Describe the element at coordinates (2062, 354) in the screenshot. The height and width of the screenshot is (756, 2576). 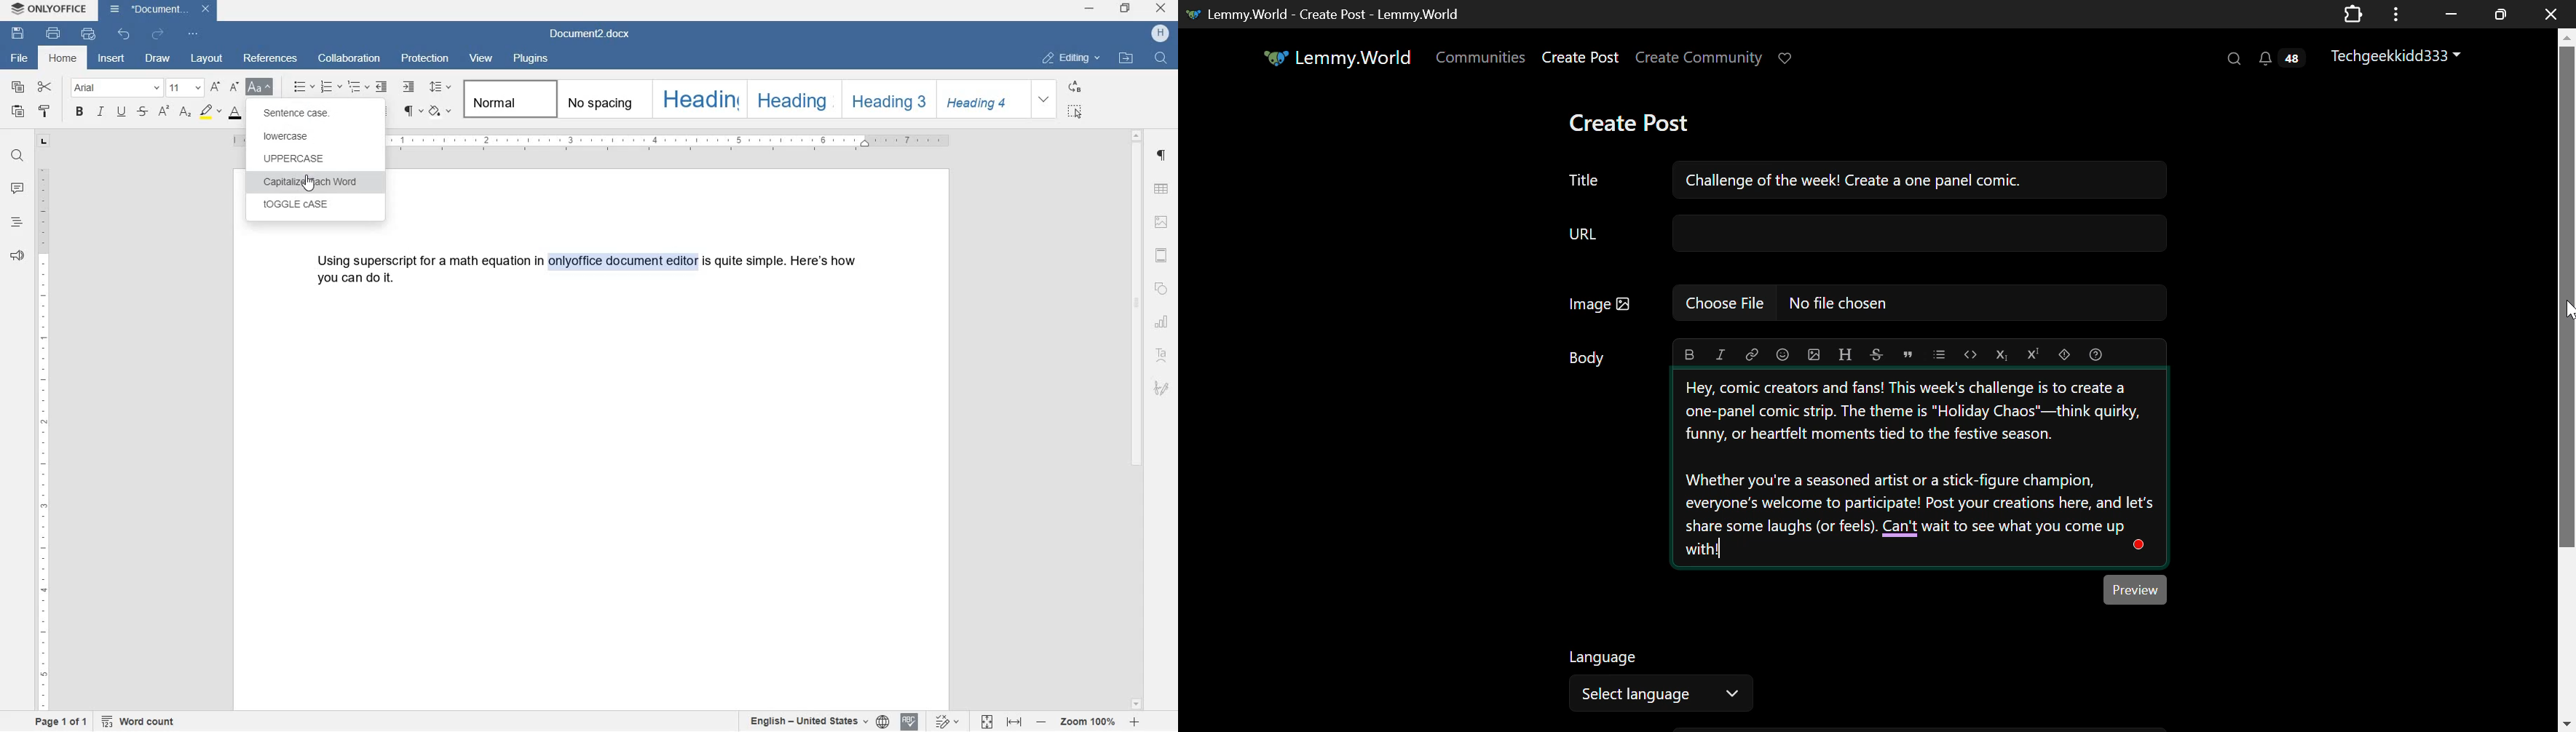
I see `spoiler` at that location.